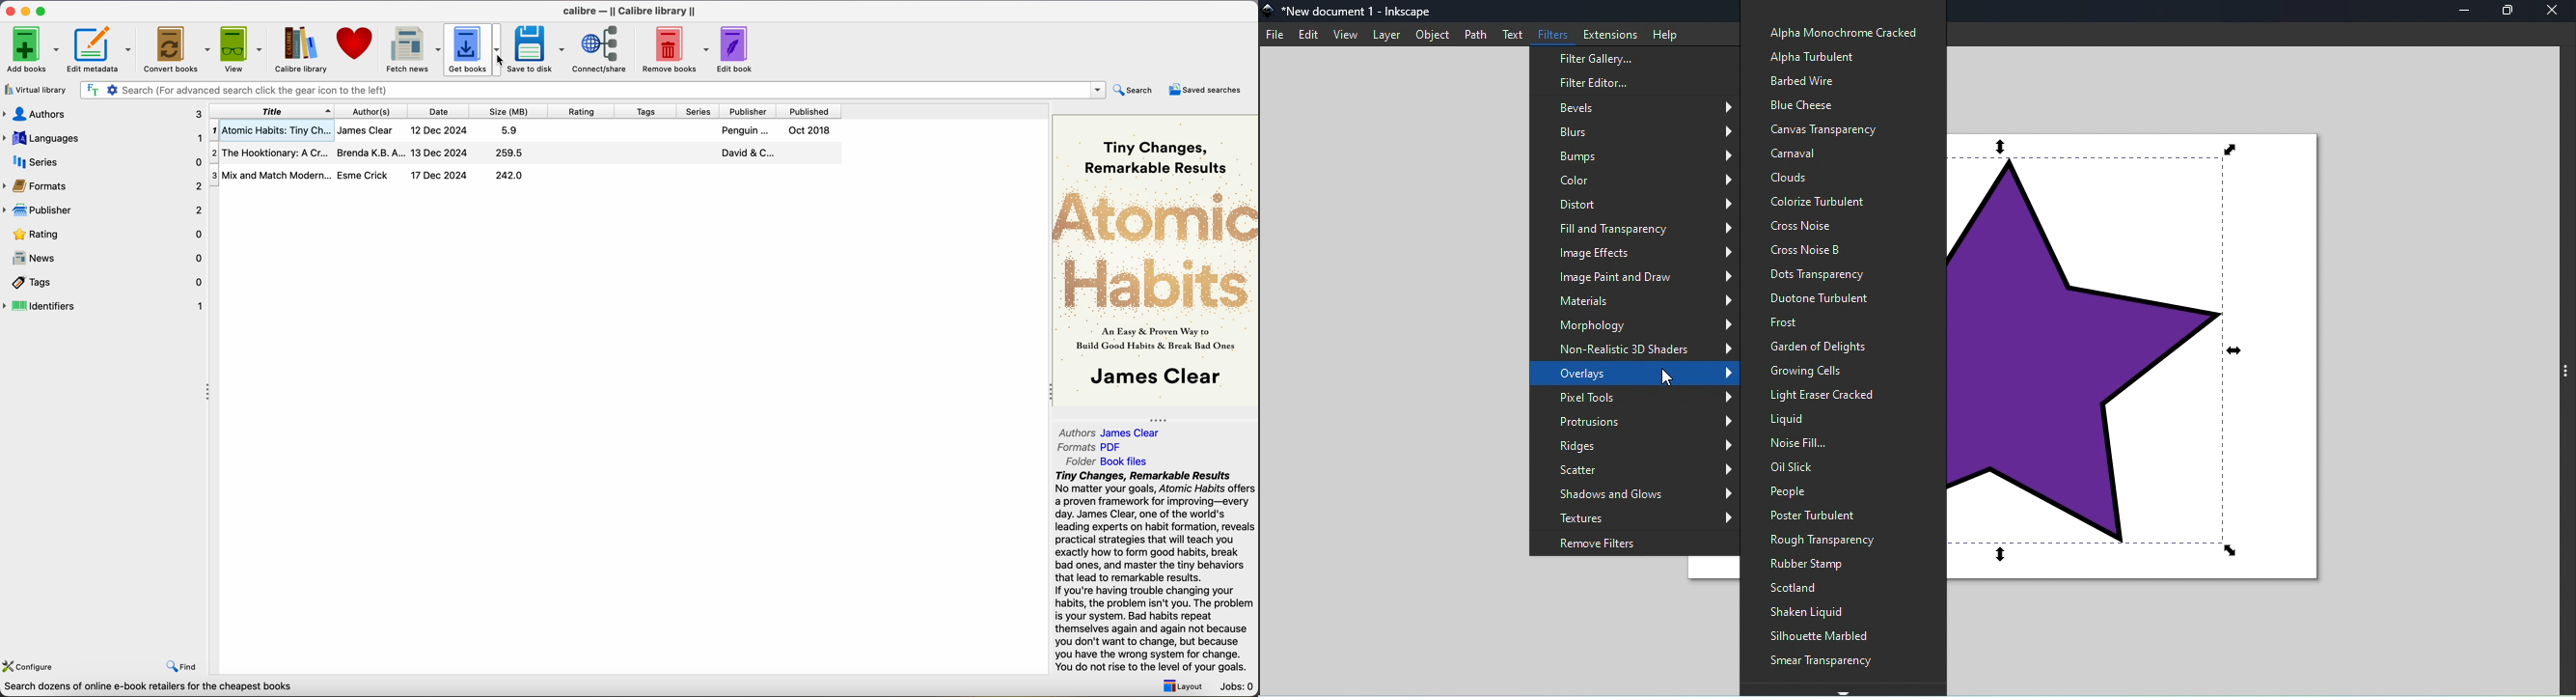 This screenshot has height=700, width=2576. Describe the element at coordinates (1831, 515) in the screenshot. I see `Poster turbulent` at that location.